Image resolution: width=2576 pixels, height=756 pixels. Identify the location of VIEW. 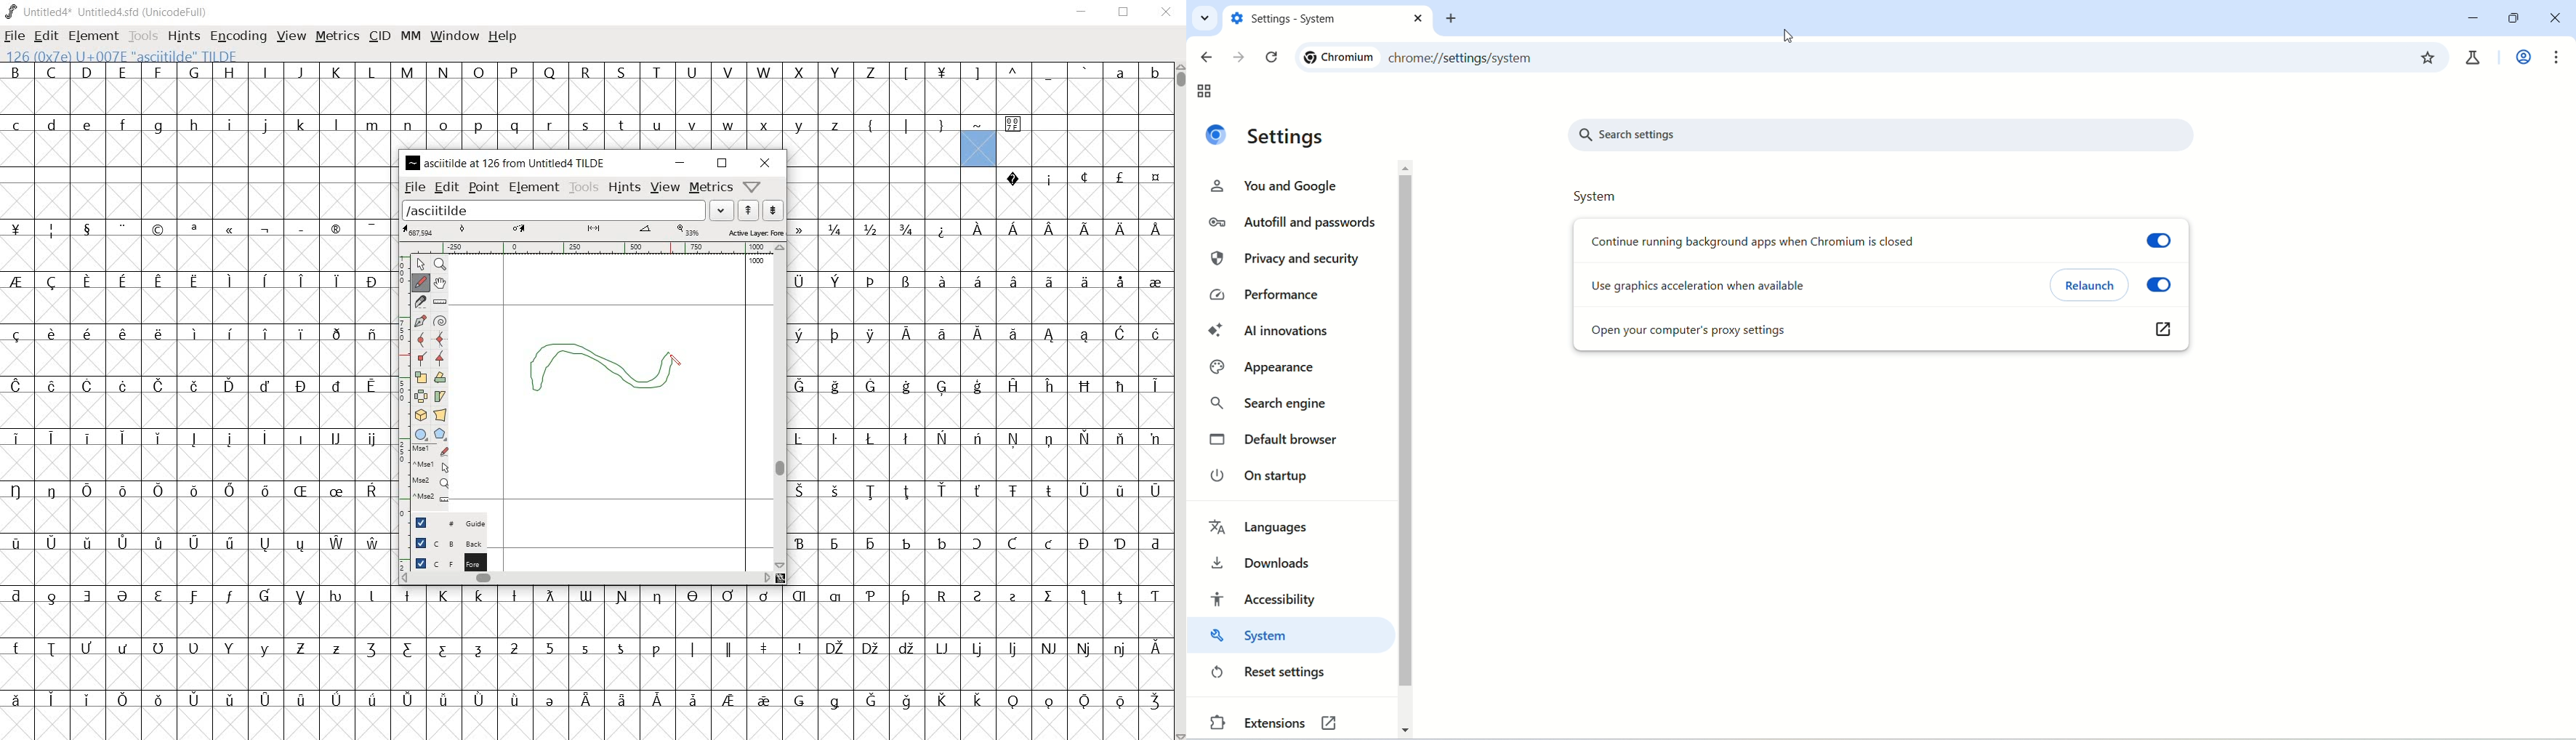
(289, 36).